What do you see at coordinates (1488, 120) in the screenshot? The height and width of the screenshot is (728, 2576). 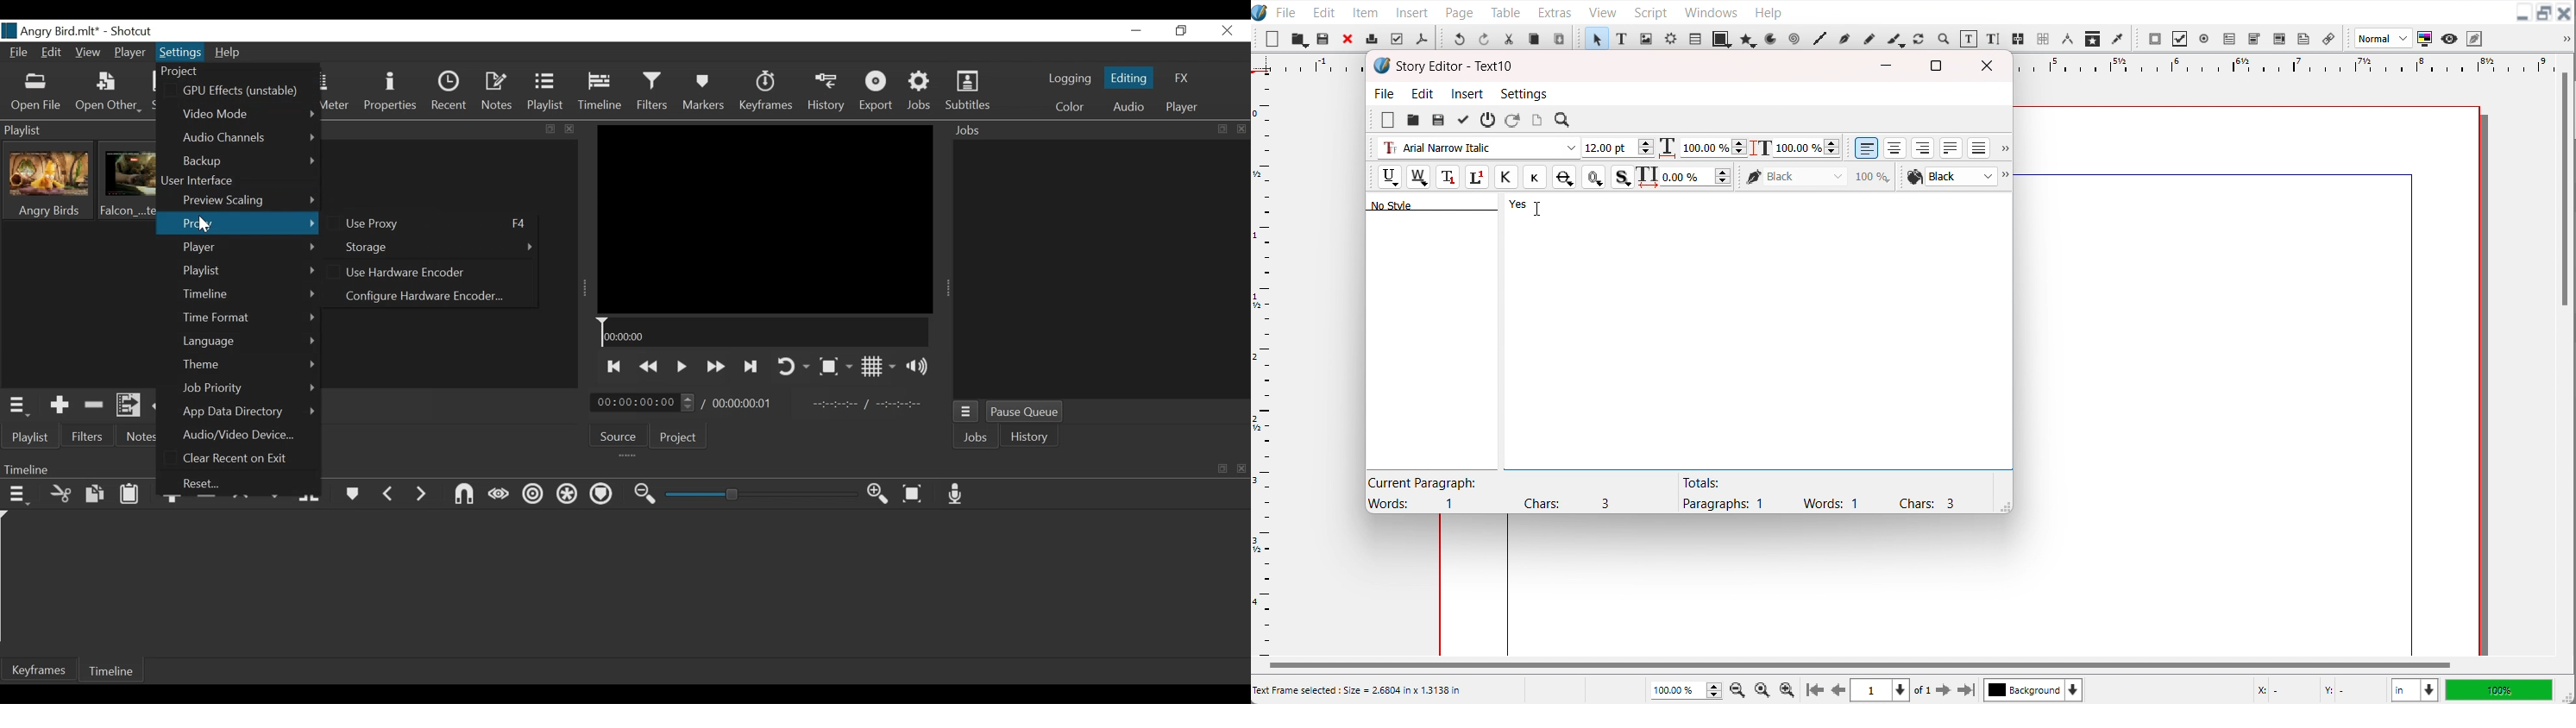 I see `Exit without updating` at bounding box center [1488, 120].